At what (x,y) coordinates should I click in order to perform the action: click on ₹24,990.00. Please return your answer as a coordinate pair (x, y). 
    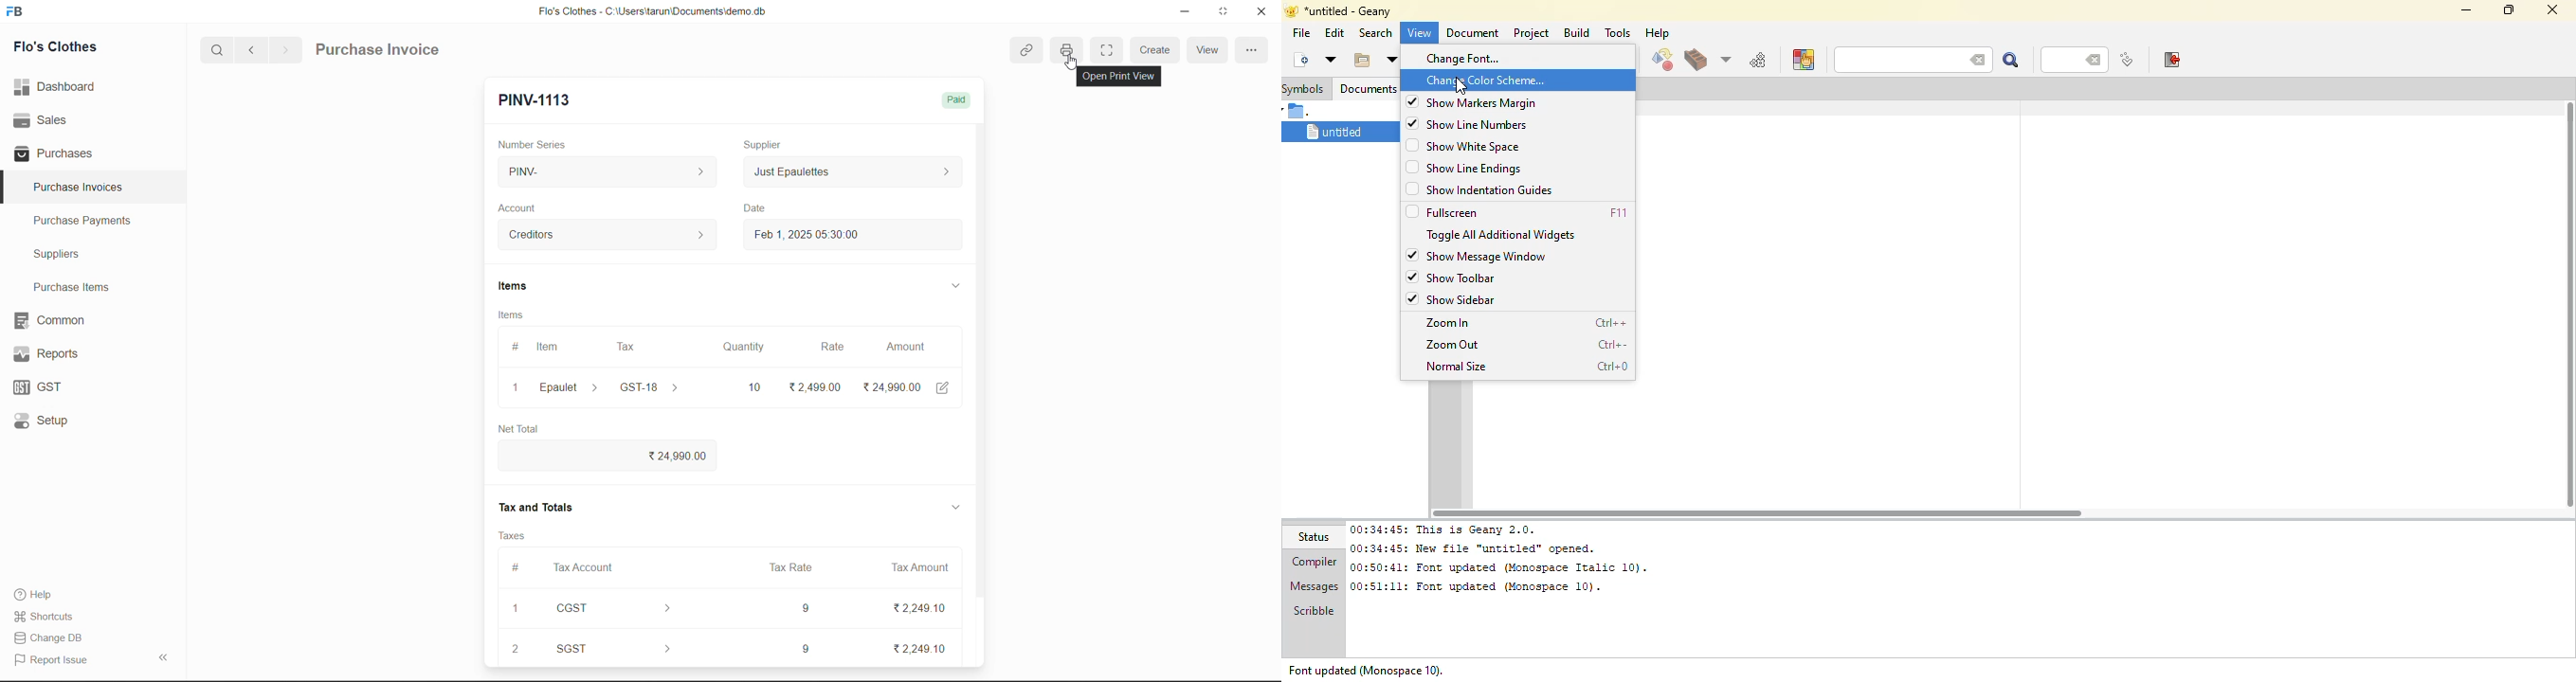
    Looking at the image, I should click on (902, 386).